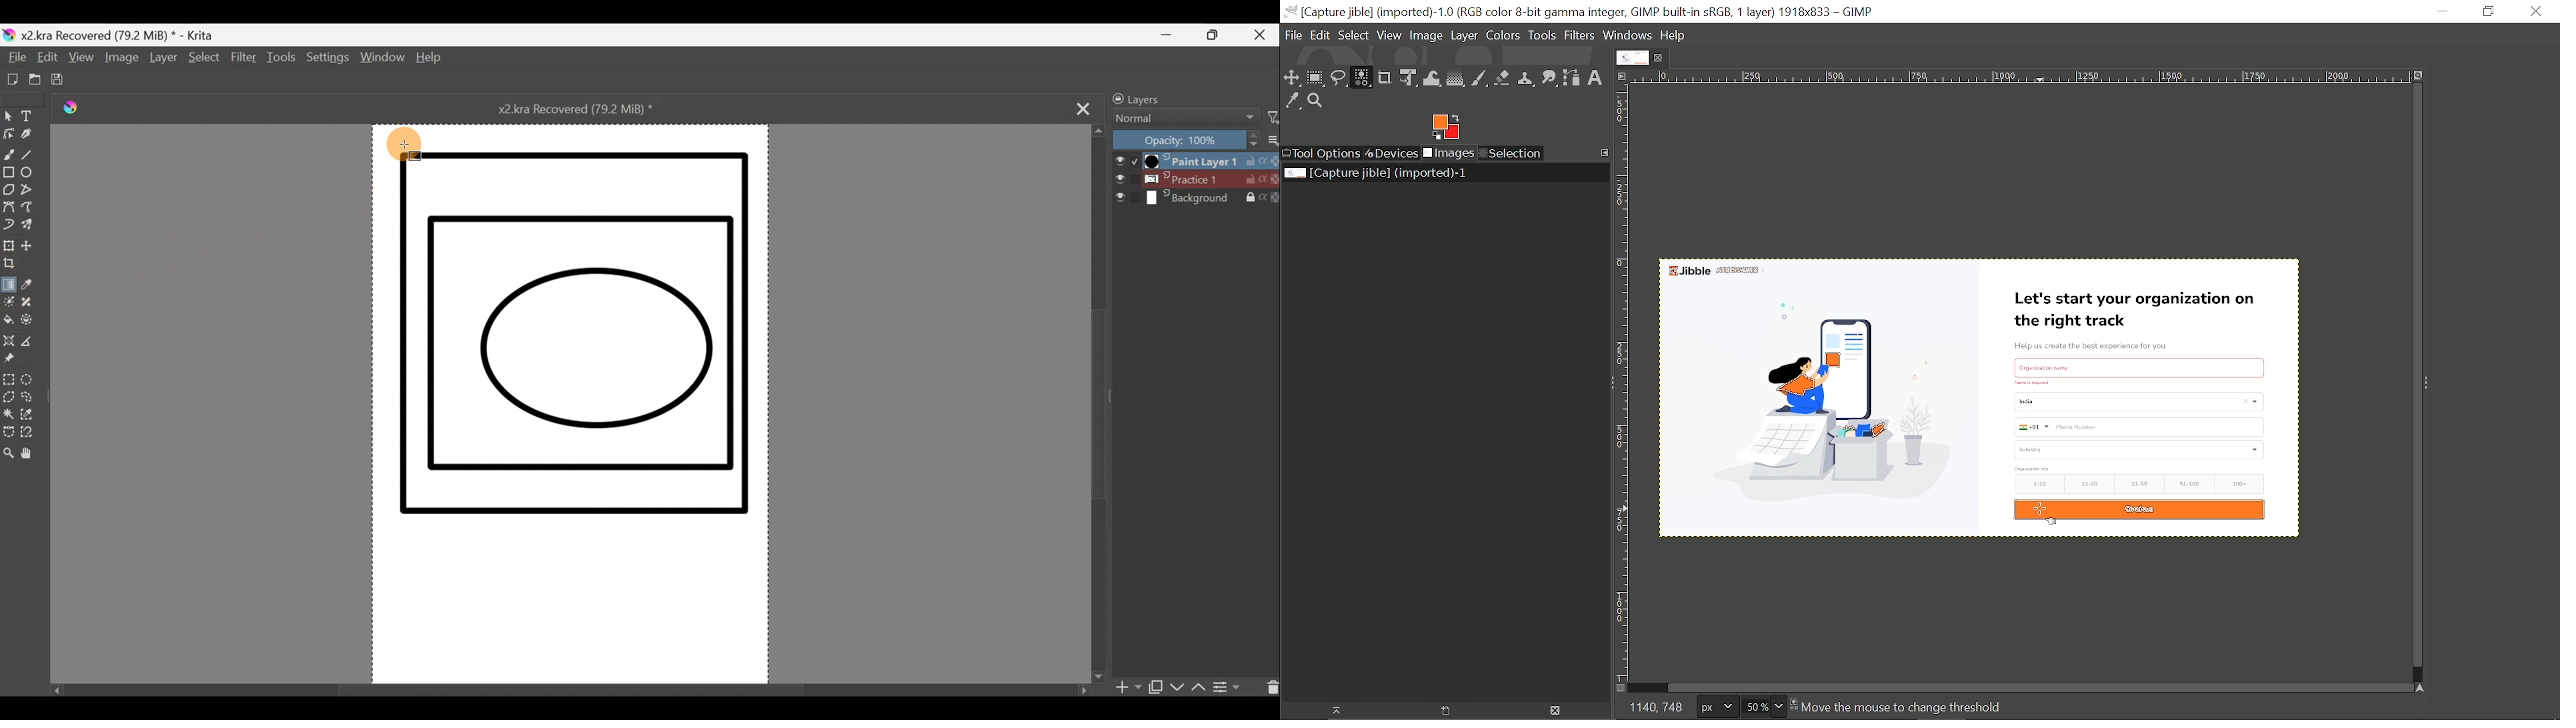 This screenshot has height=728, width=2576. What do you see at coordinates (1321, 154) in the screenshot?
I see `Tool options` at bounding box center [1321, 154].